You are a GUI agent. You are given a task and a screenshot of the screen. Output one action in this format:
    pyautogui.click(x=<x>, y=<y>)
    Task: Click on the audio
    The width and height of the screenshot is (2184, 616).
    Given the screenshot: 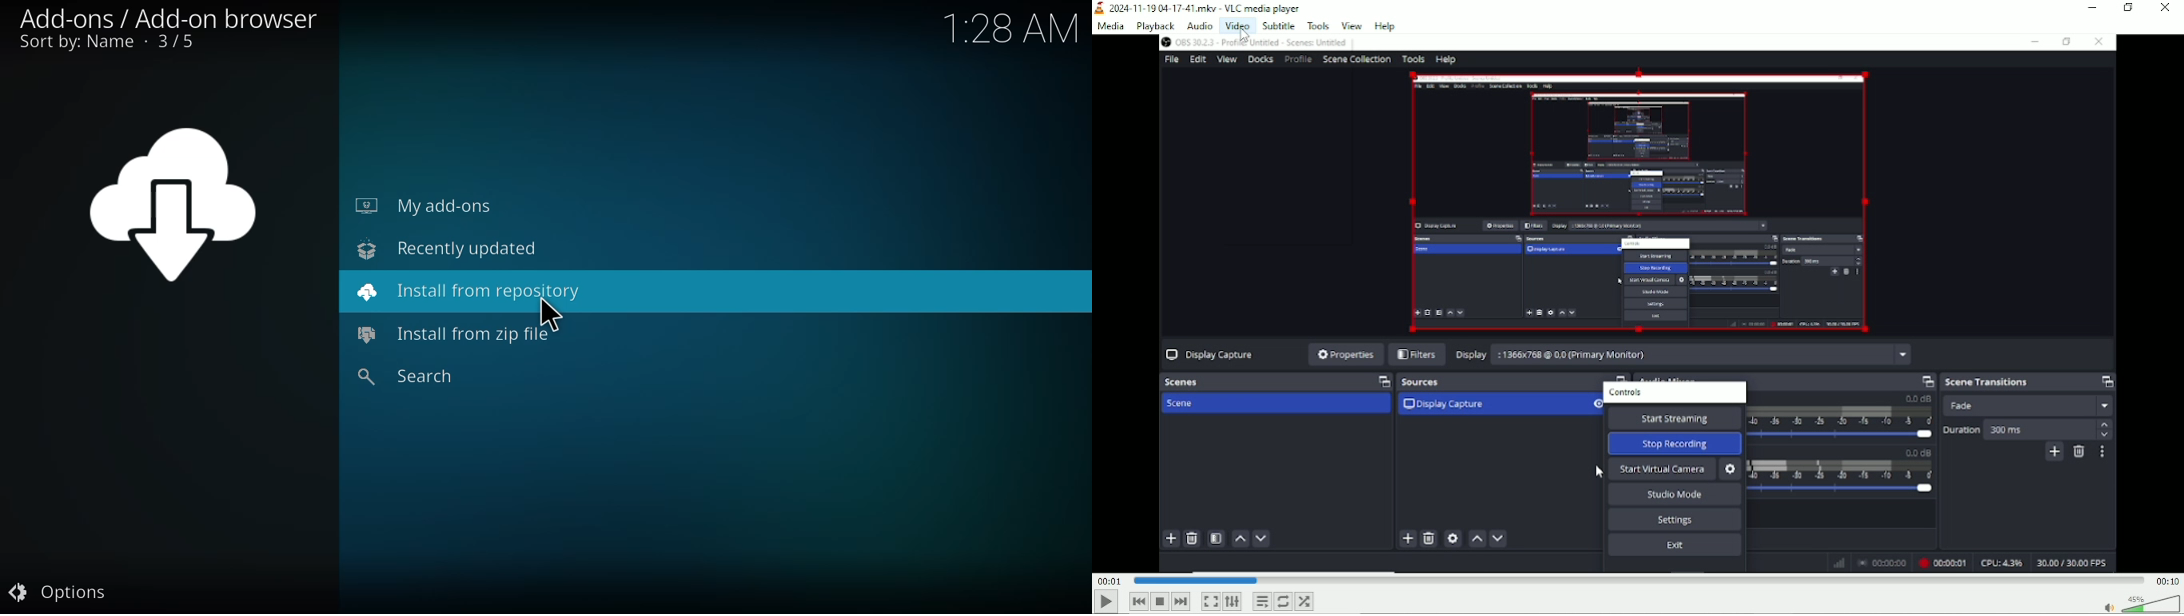 What is the action you would take?
    pyautogui.click(x=1200, y=26)
    